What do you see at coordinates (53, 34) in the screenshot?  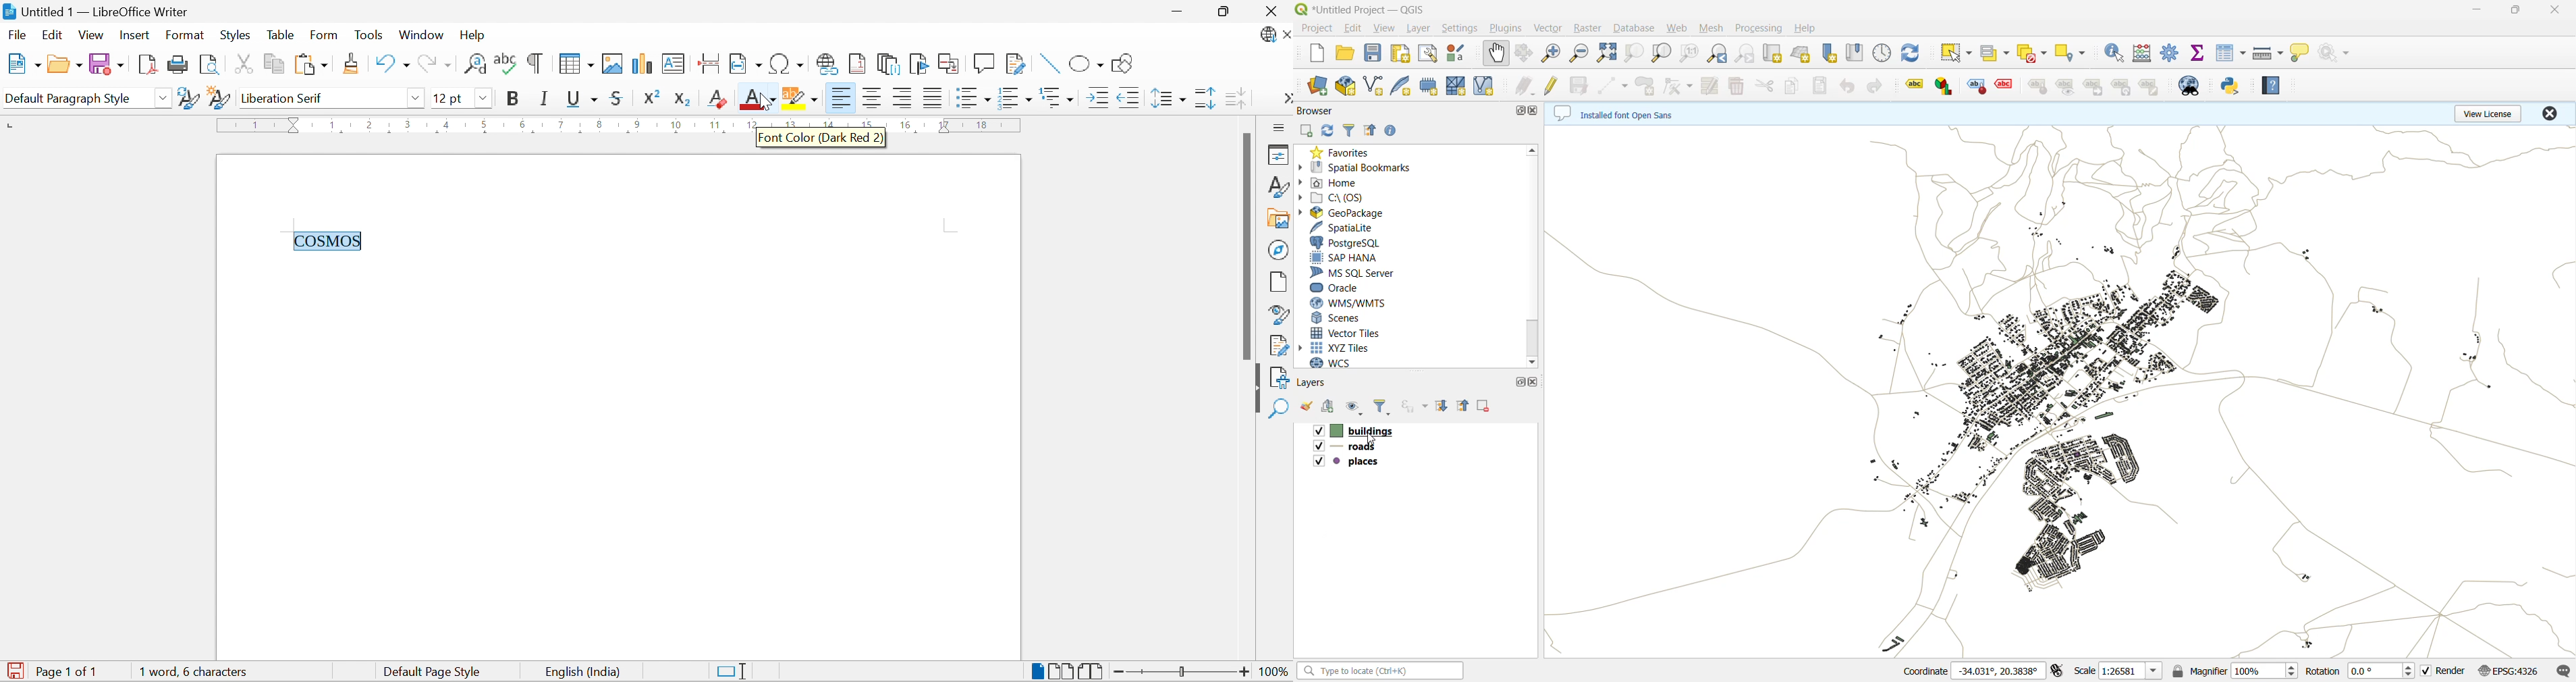 I see `Edit` at bounding box center [53, 34].